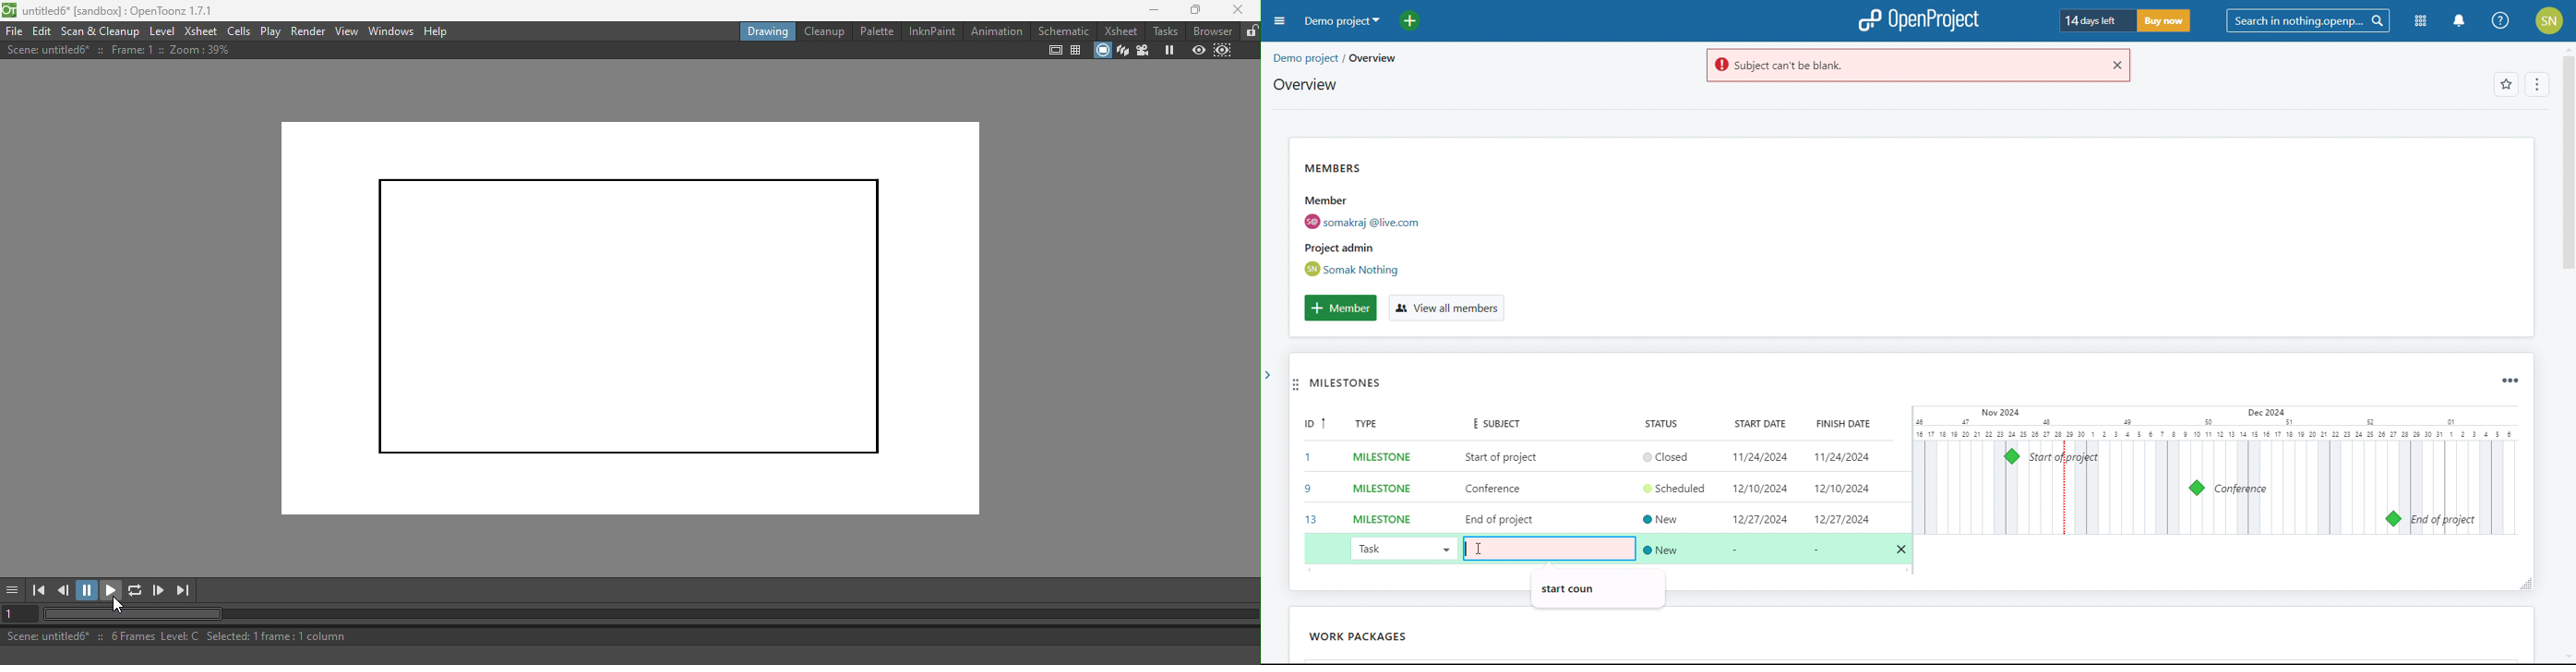 Image resolution: width=2576 pixels, height=672 pixels. What do you see at coordinates (1241, 10) in the screenshot?
I see `Close` at bounding box center [1241, 10].